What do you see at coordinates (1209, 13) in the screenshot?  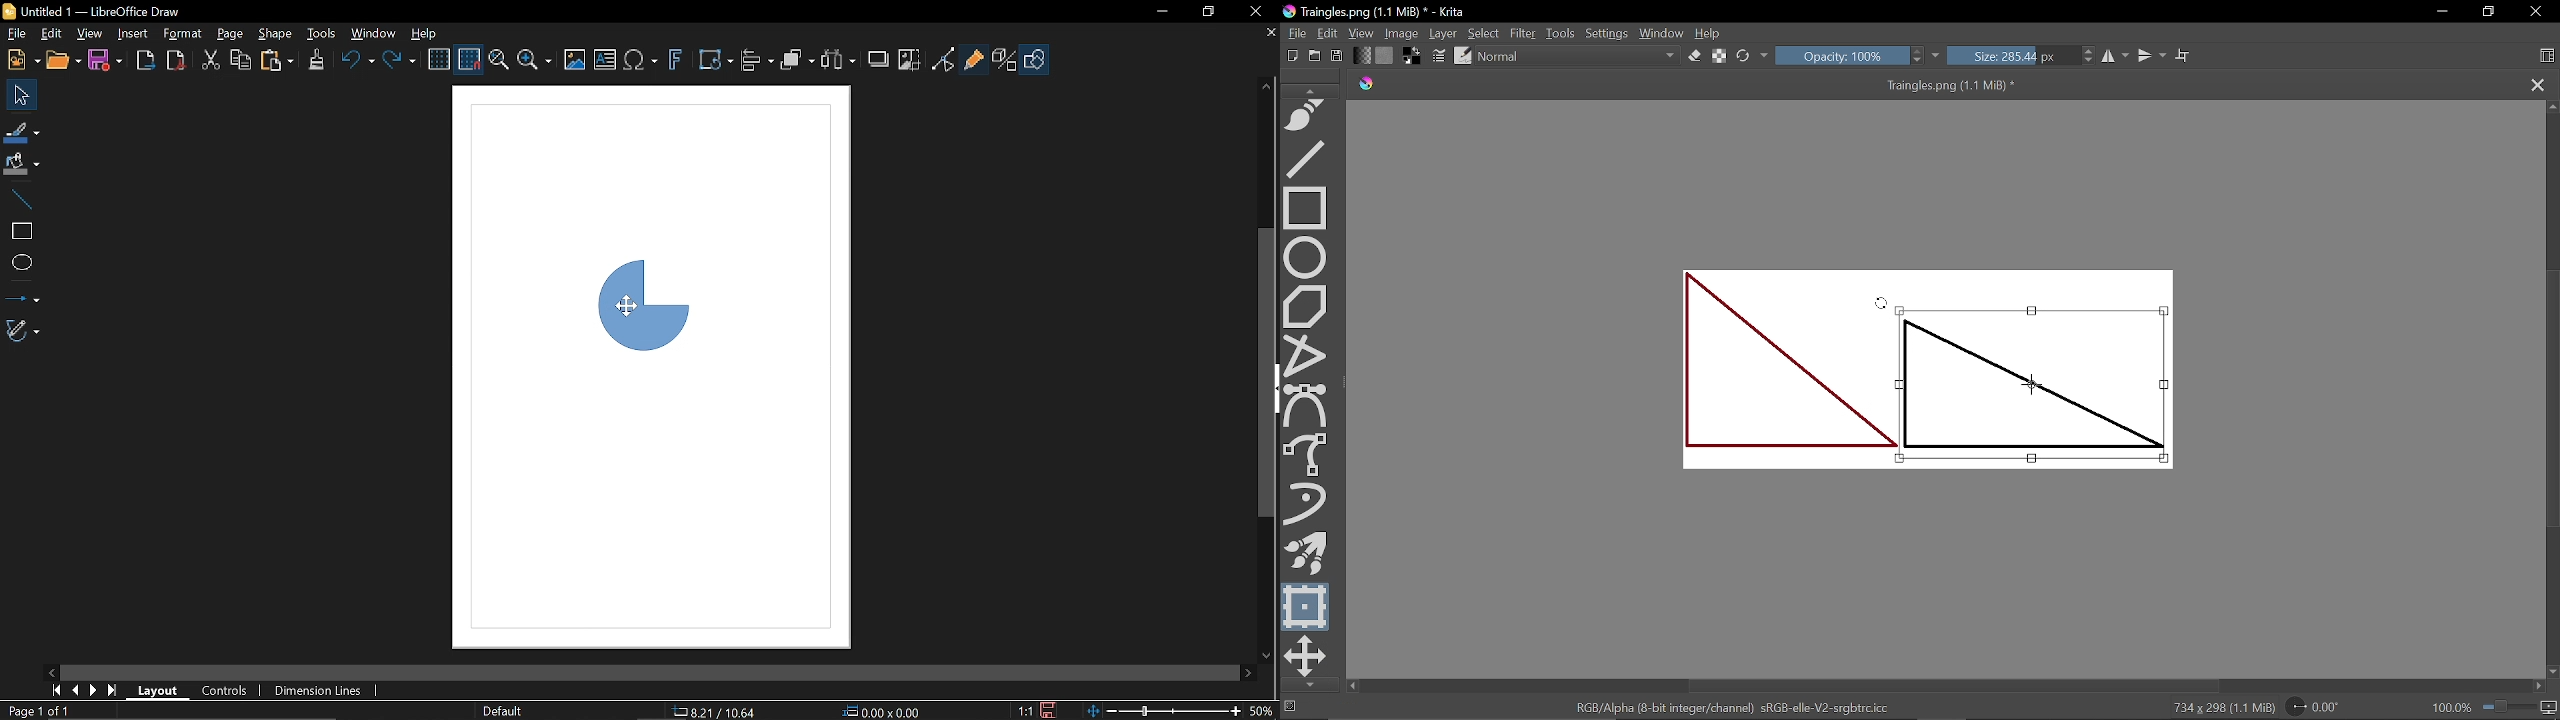 I see `Restore down` at bounding box center [1209, 13].